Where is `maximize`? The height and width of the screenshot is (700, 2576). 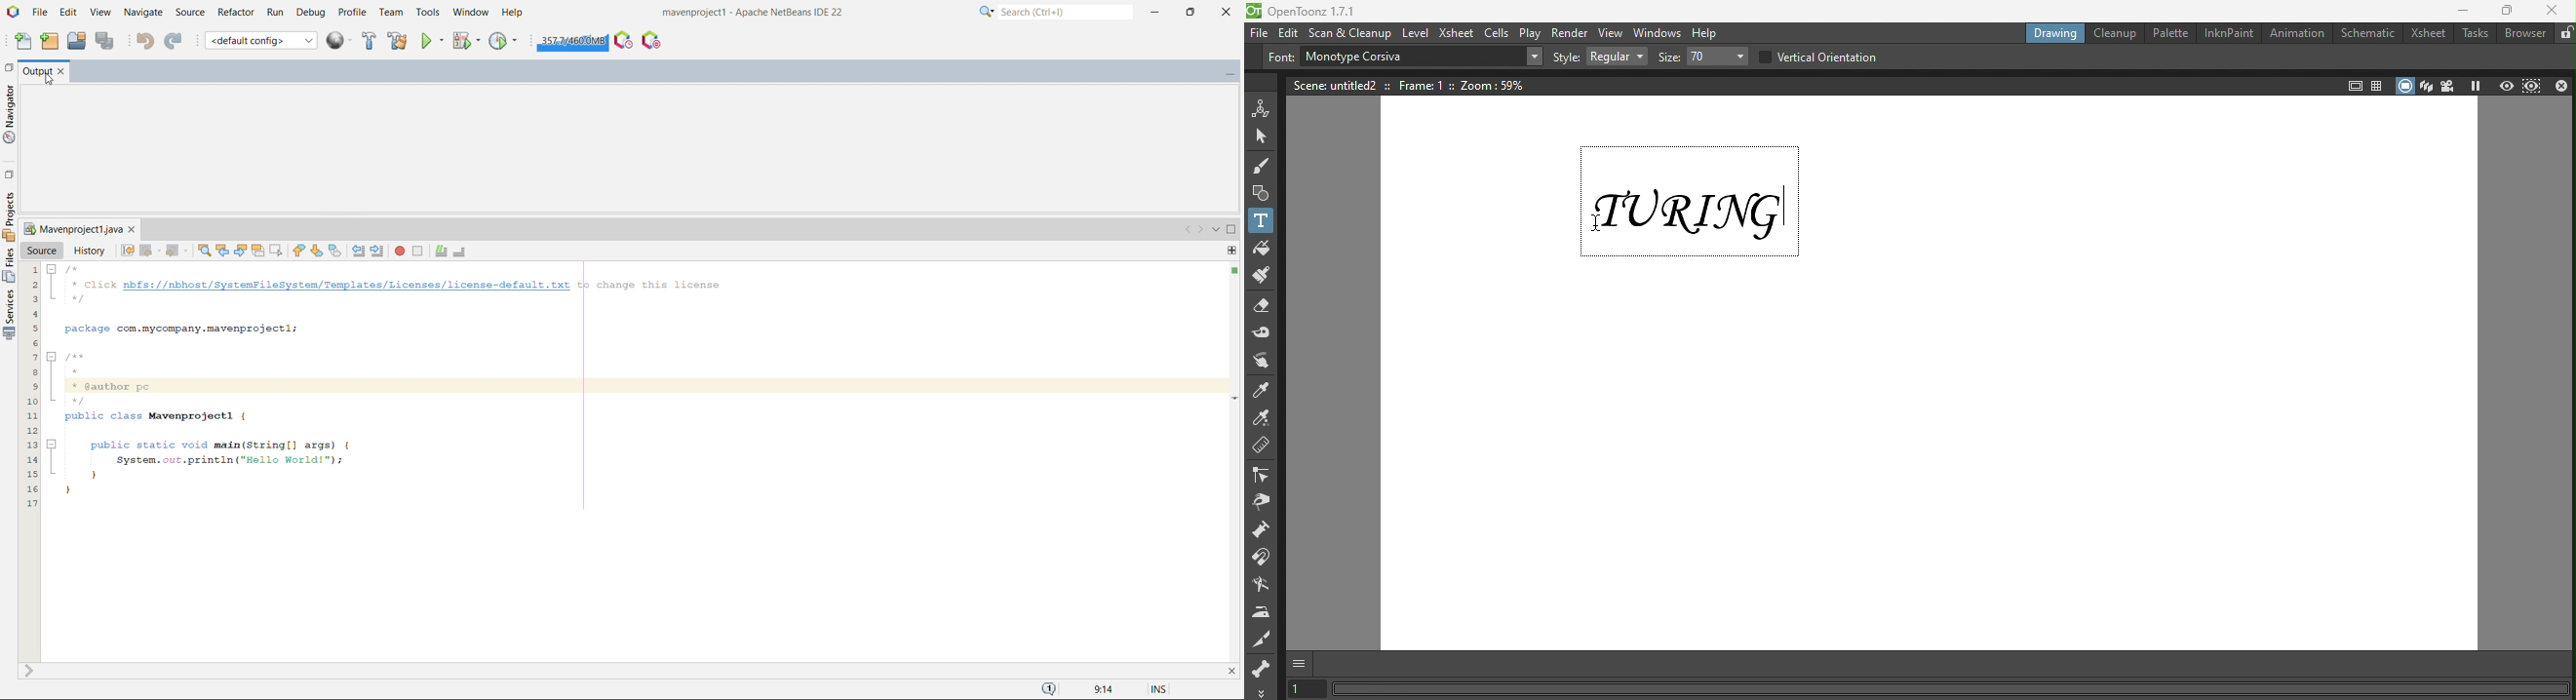 maximize is located at coordinates (1232, 230).